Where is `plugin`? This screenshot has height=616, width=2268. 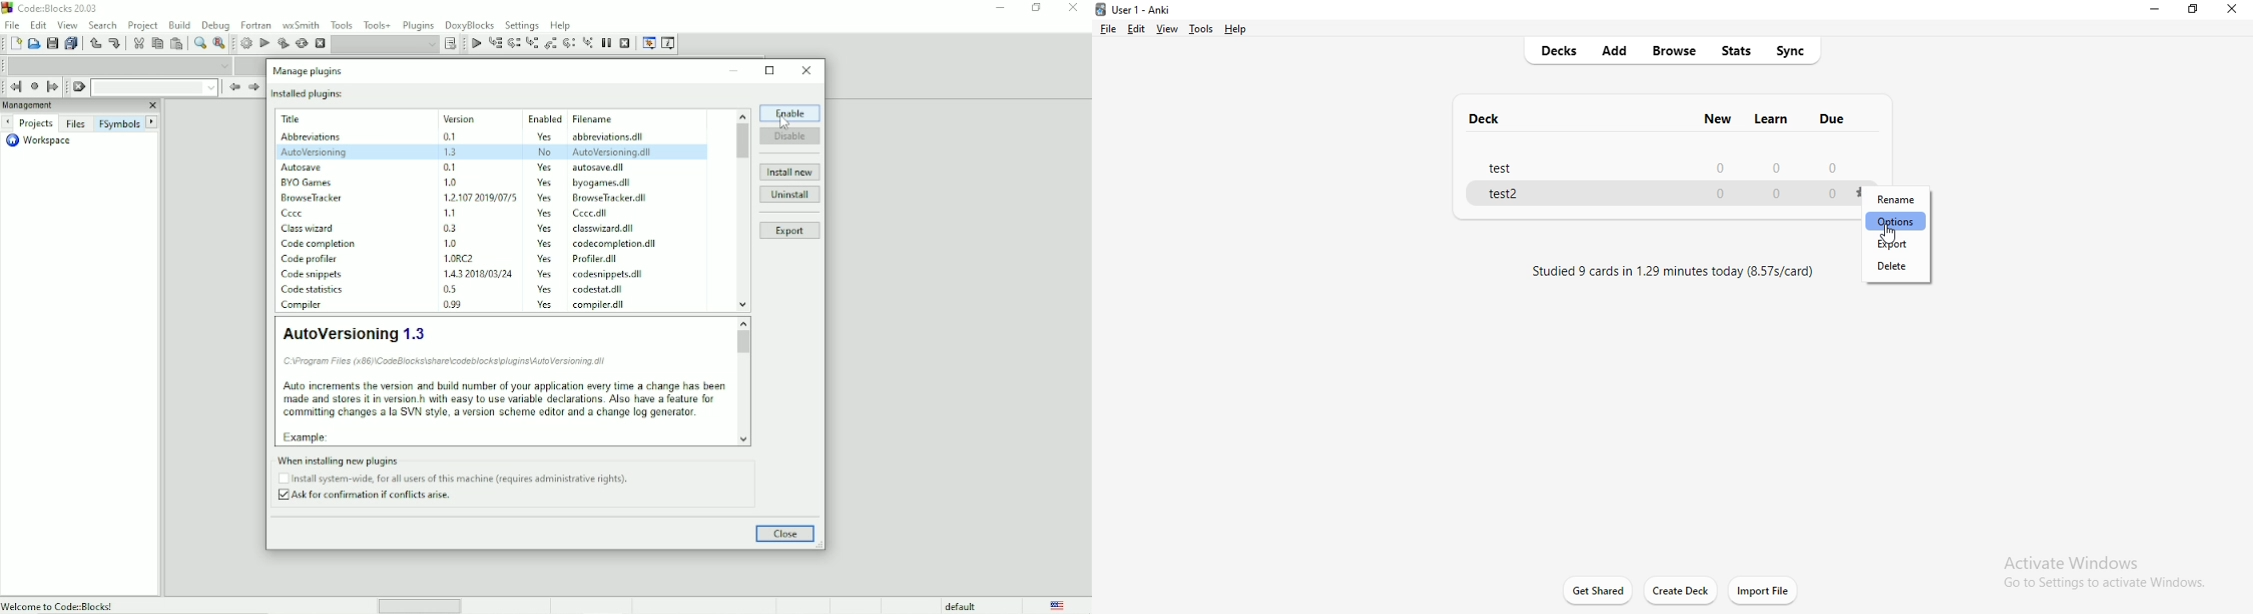 plugin is located at coordinates (313, 137).